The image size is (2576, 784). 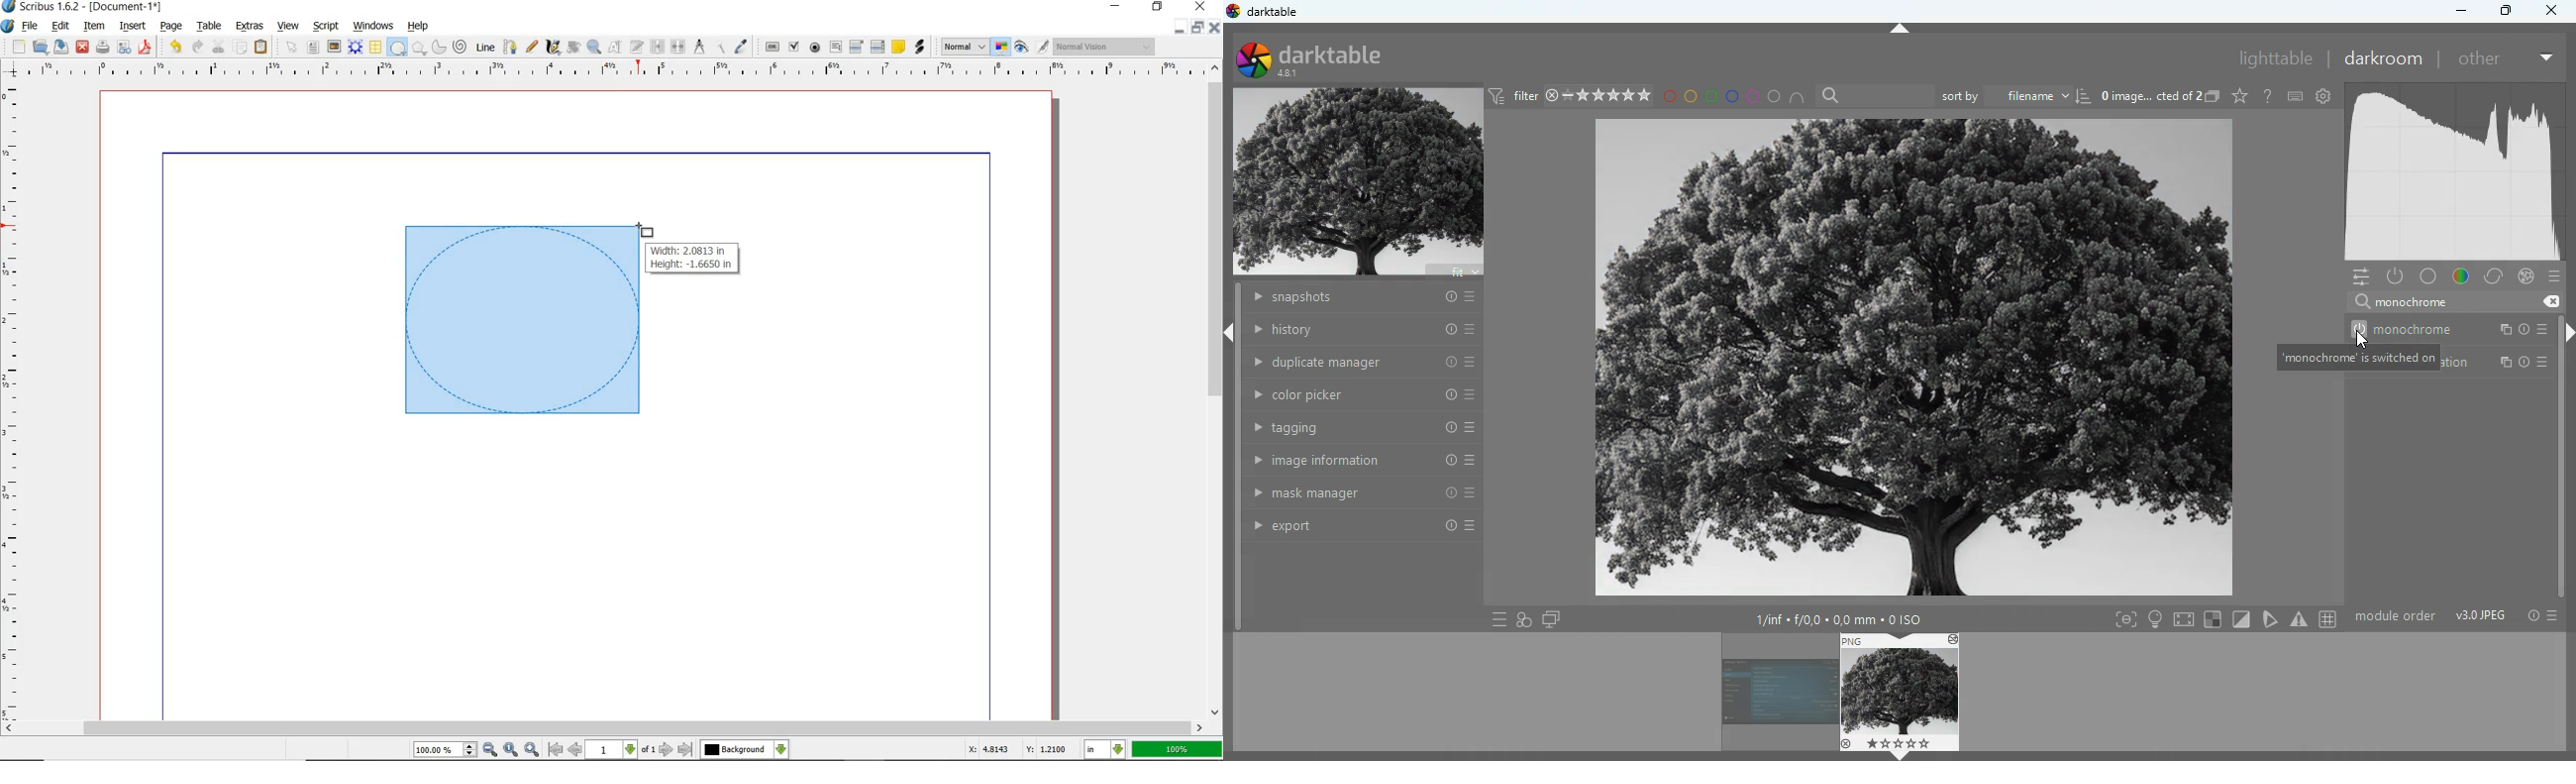 I want to click on drawing shape, so click(x=519, y=321).